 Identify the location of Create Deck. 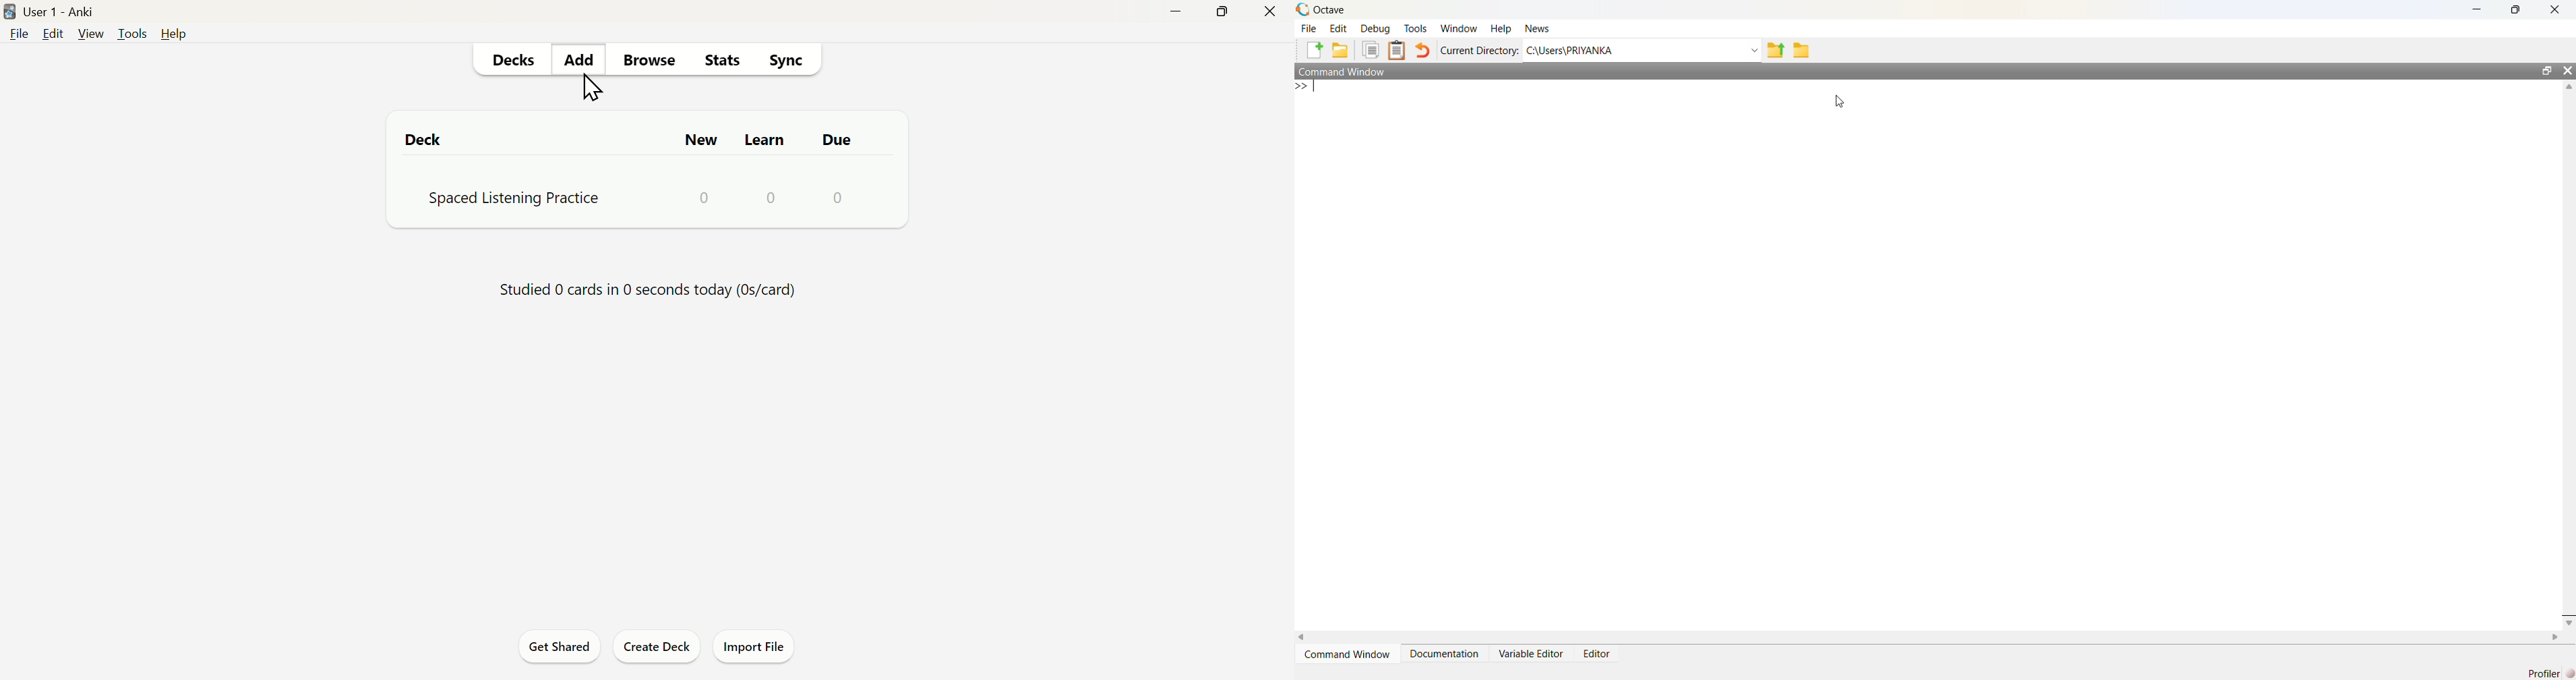
(656, 646).